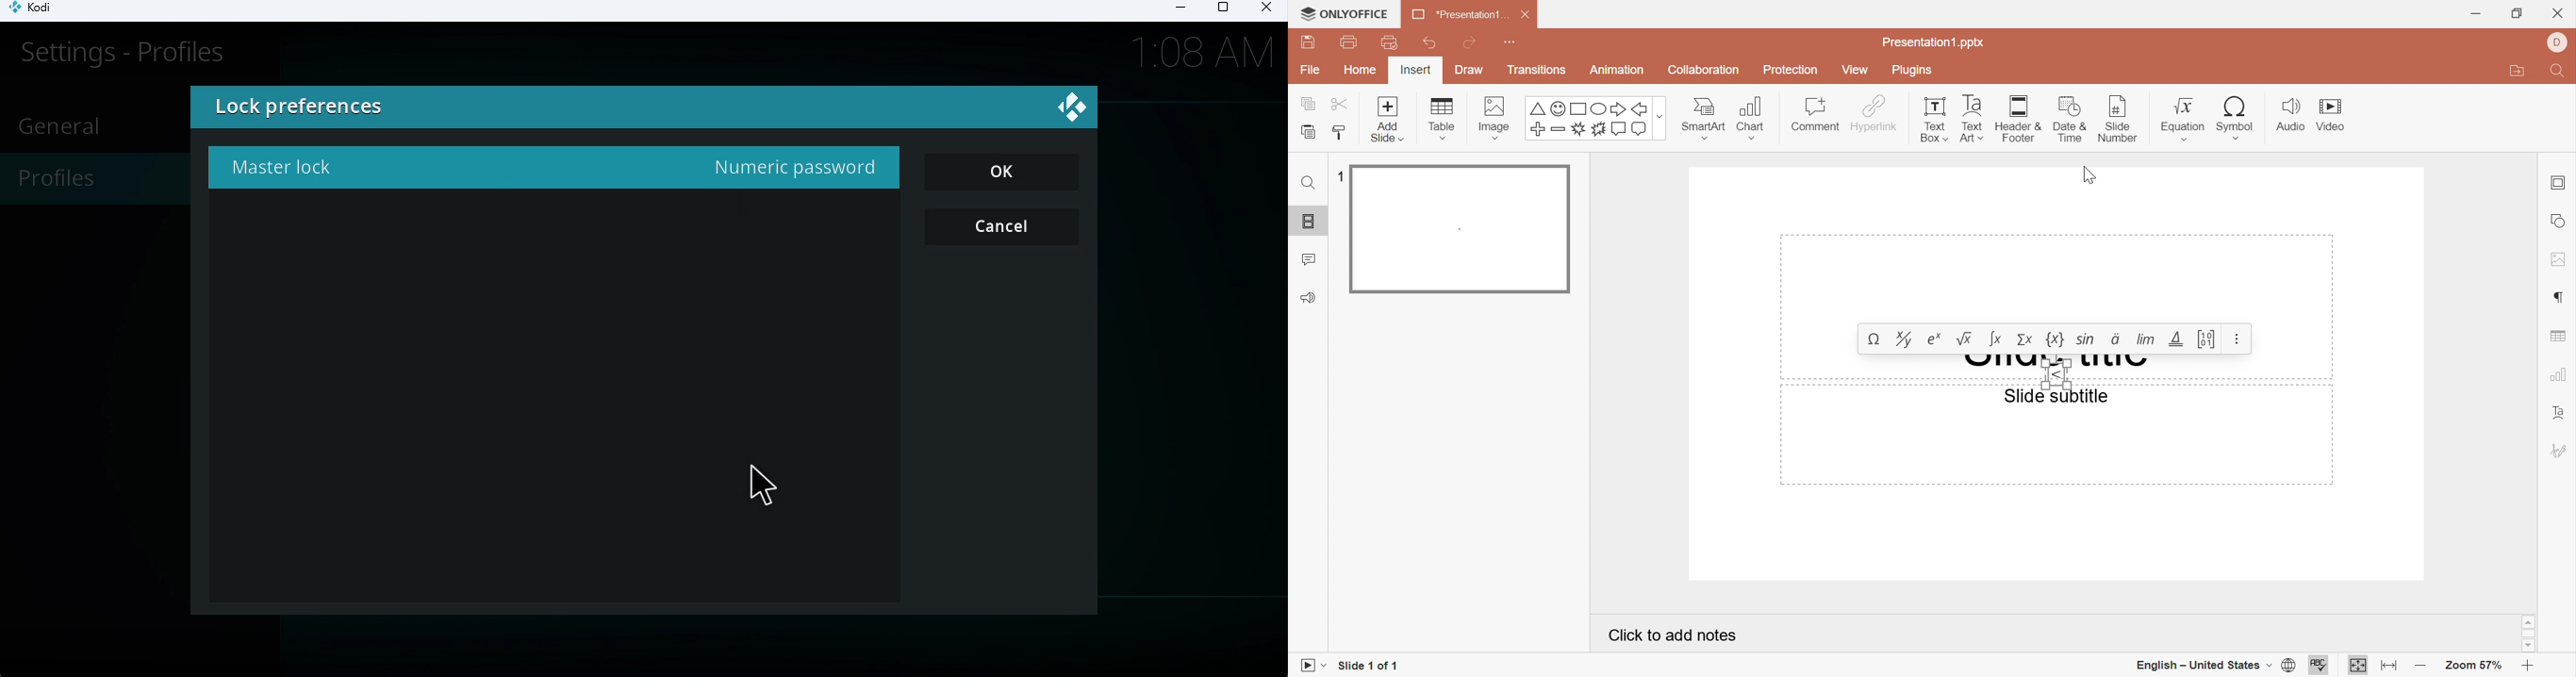 This screenshot has height=700, width=2576. Describe the element at coordinates (2558, 258) in the screenshot. I see `image settings` at that location.